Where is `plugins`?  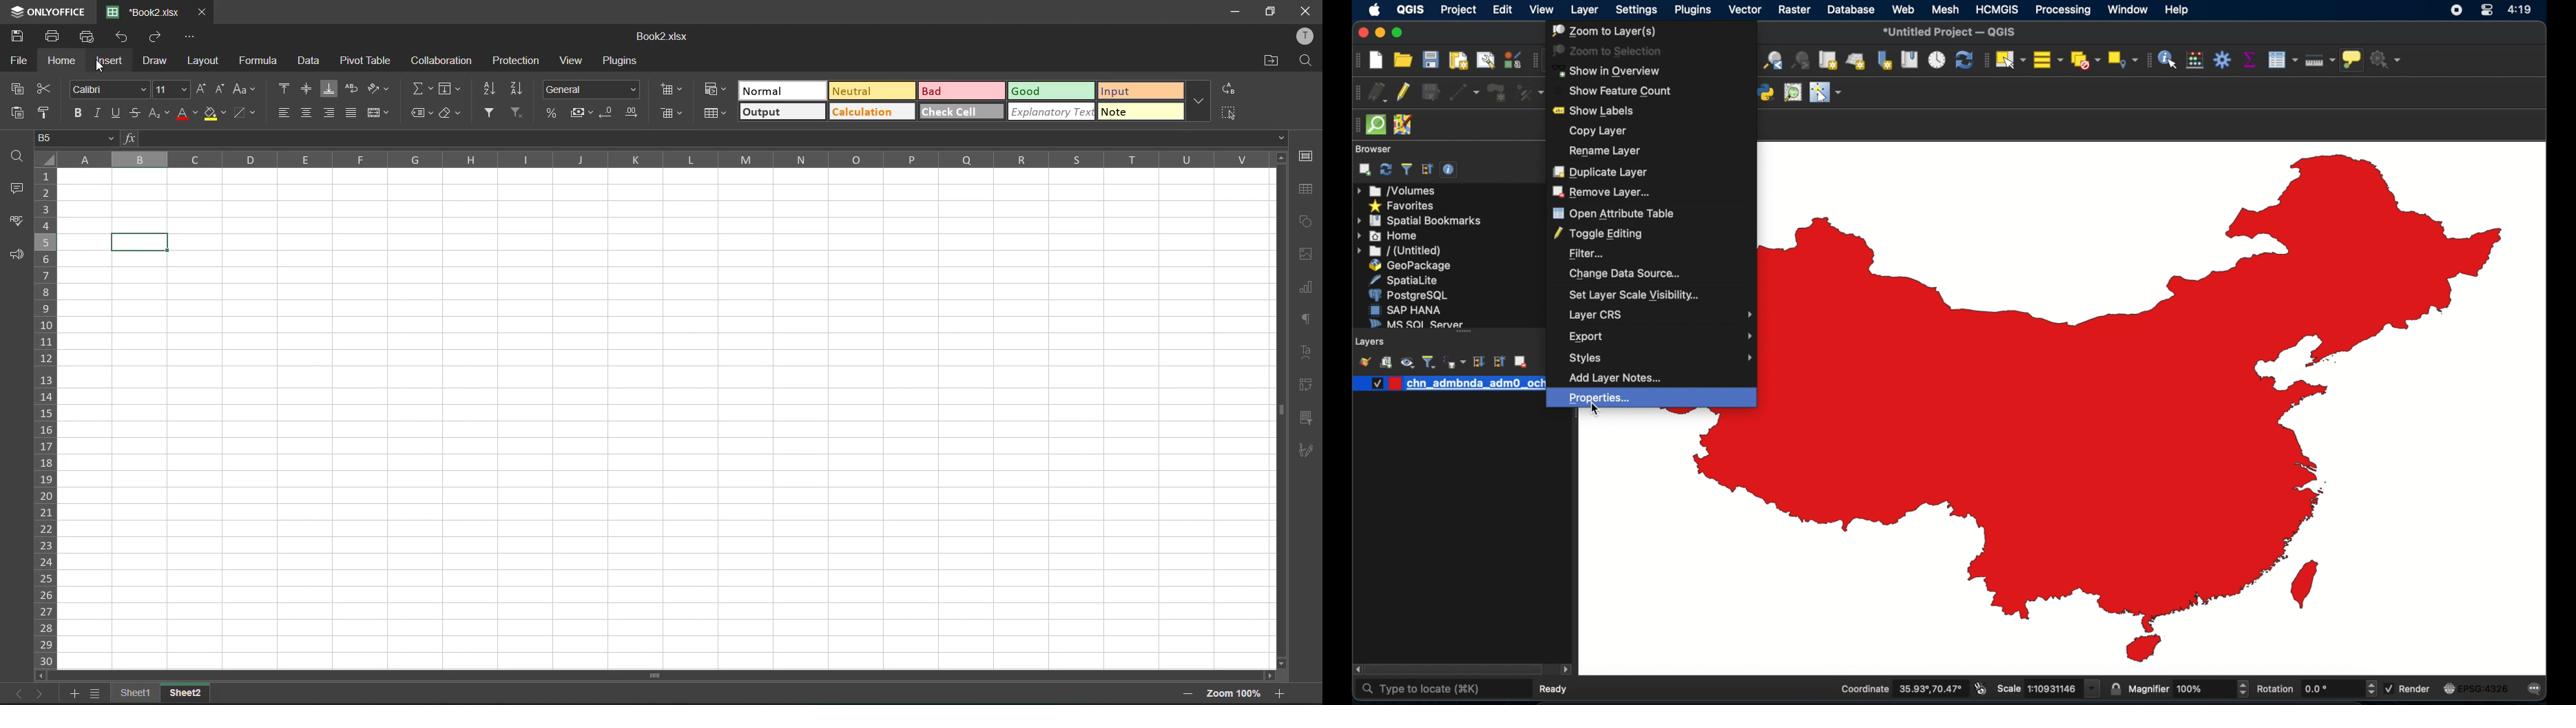
plugins is located at coordinates (1693, 12).